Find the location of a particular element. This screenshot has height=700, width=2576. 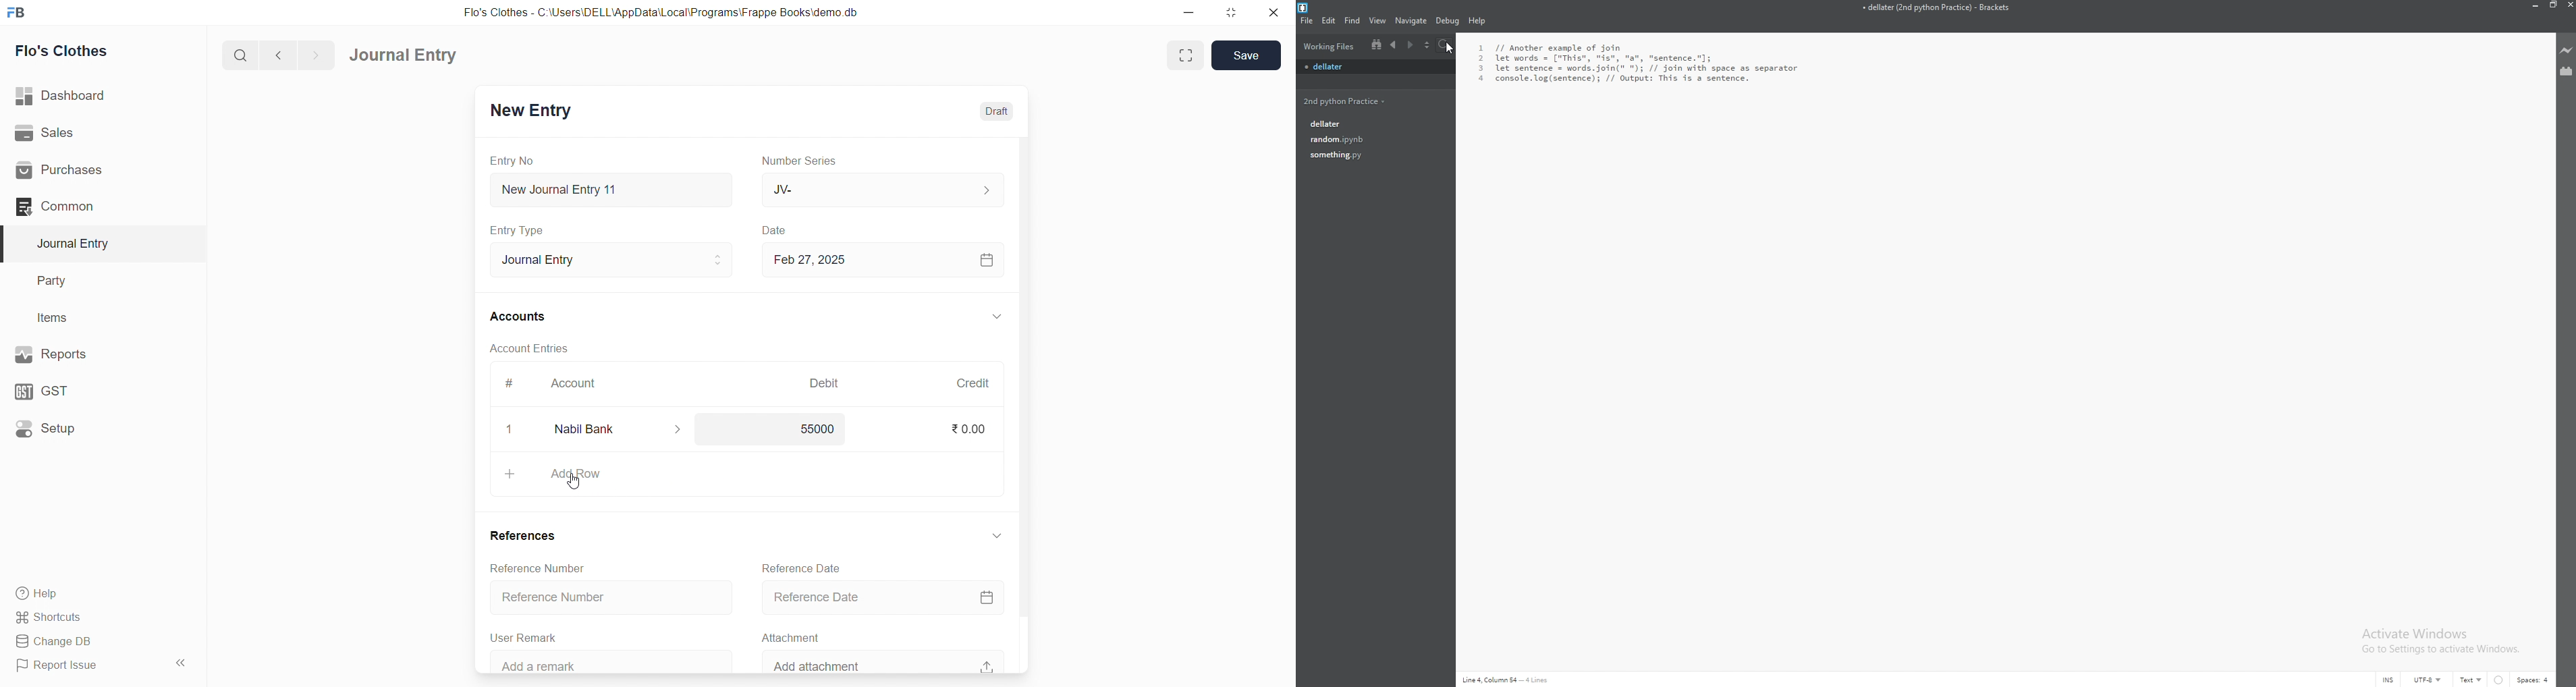

GST is located at coordinates (74, 391).